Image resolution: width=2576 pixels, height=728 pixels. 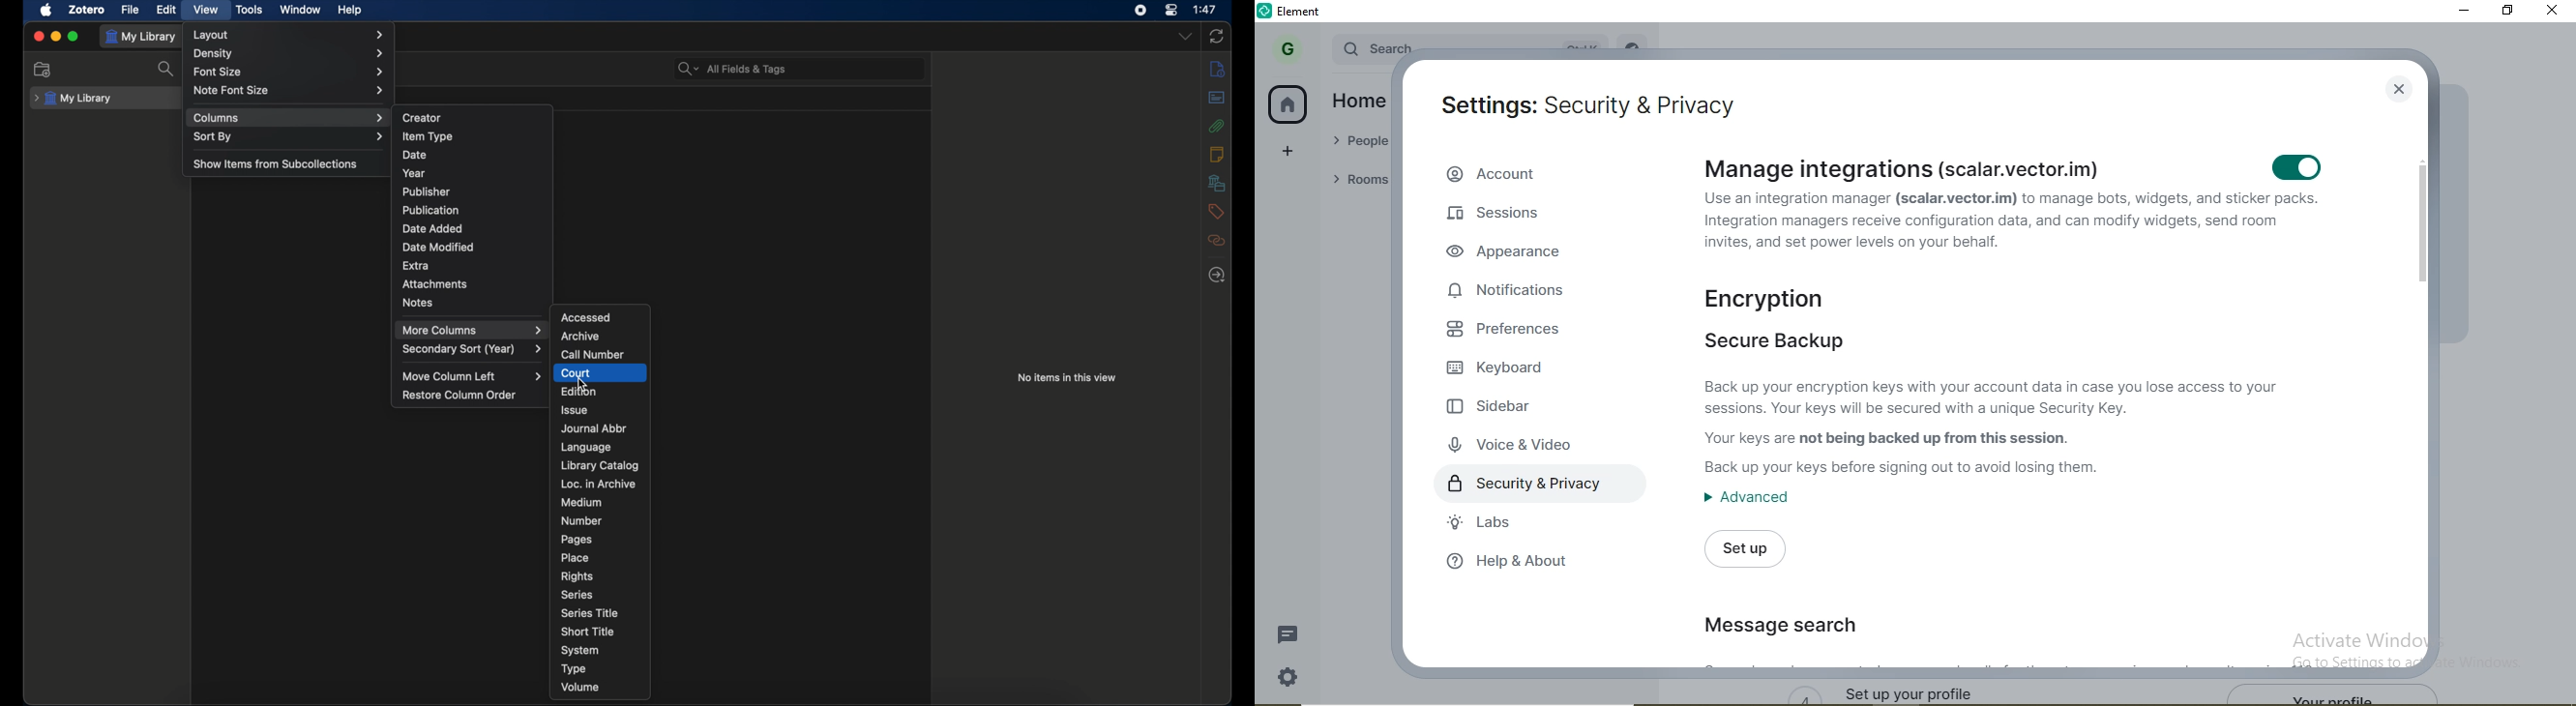 What do you see at coordinates (1217, 36) in the screenshot?
I see `sync` at bounding box center [1217, 36].